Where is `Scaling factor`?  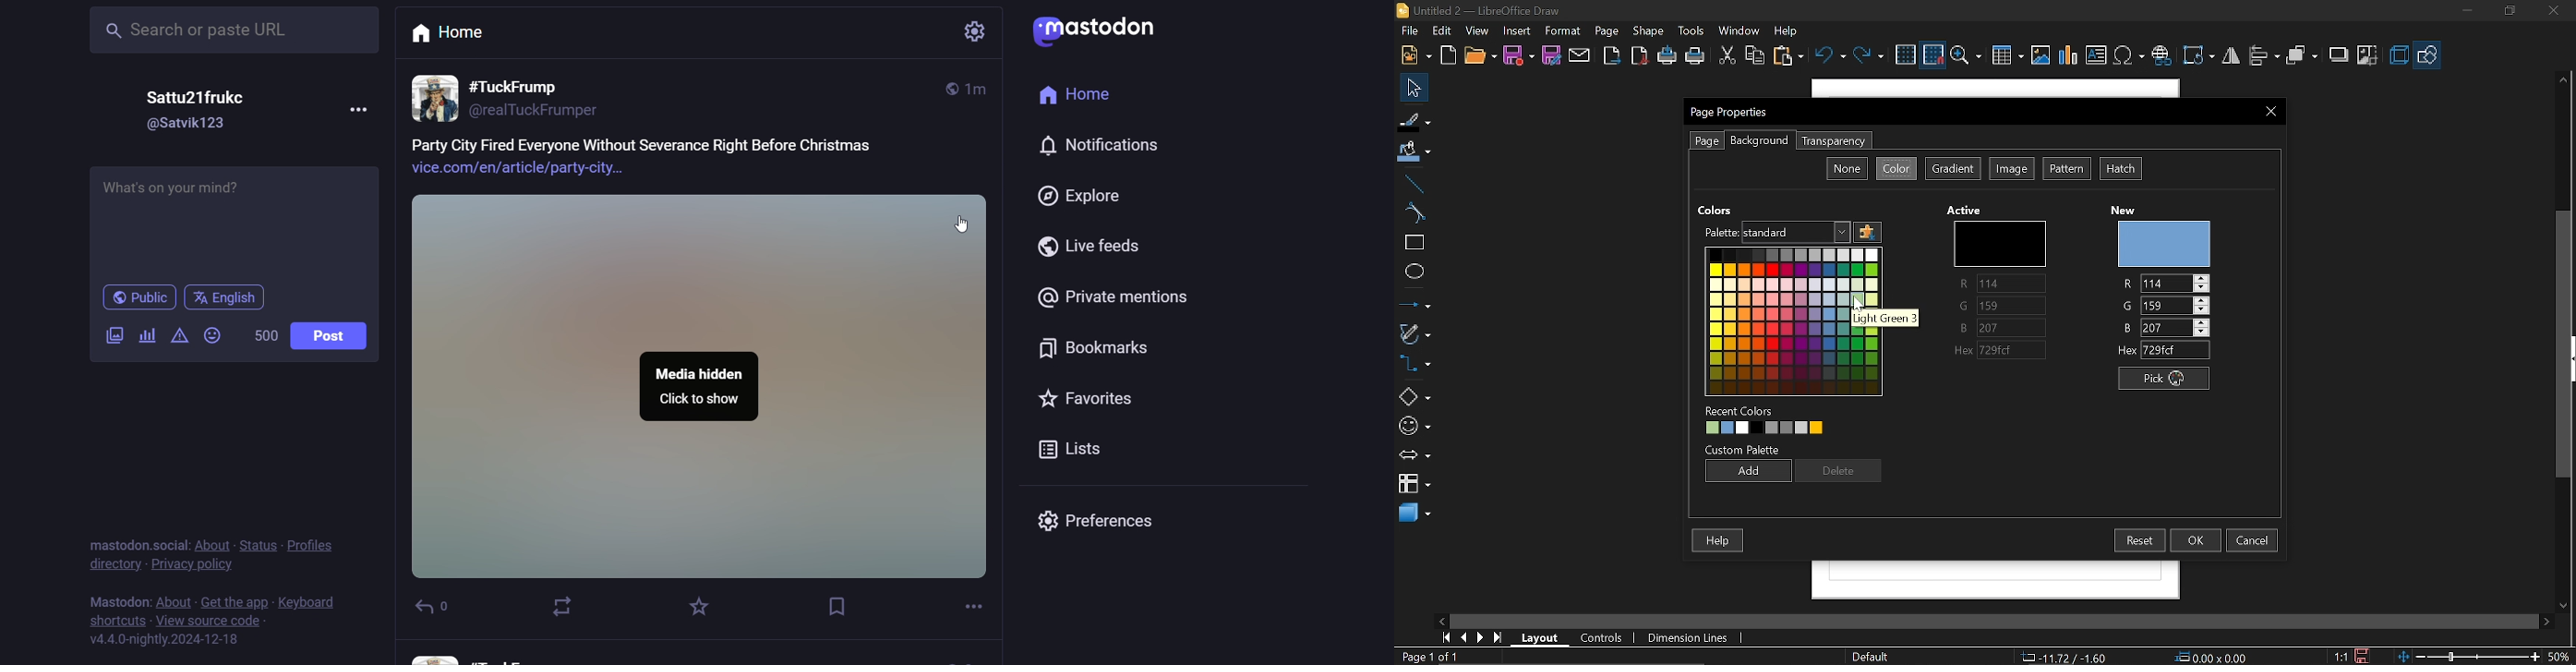
Scaling factor is located at coordinates (2340, 656).